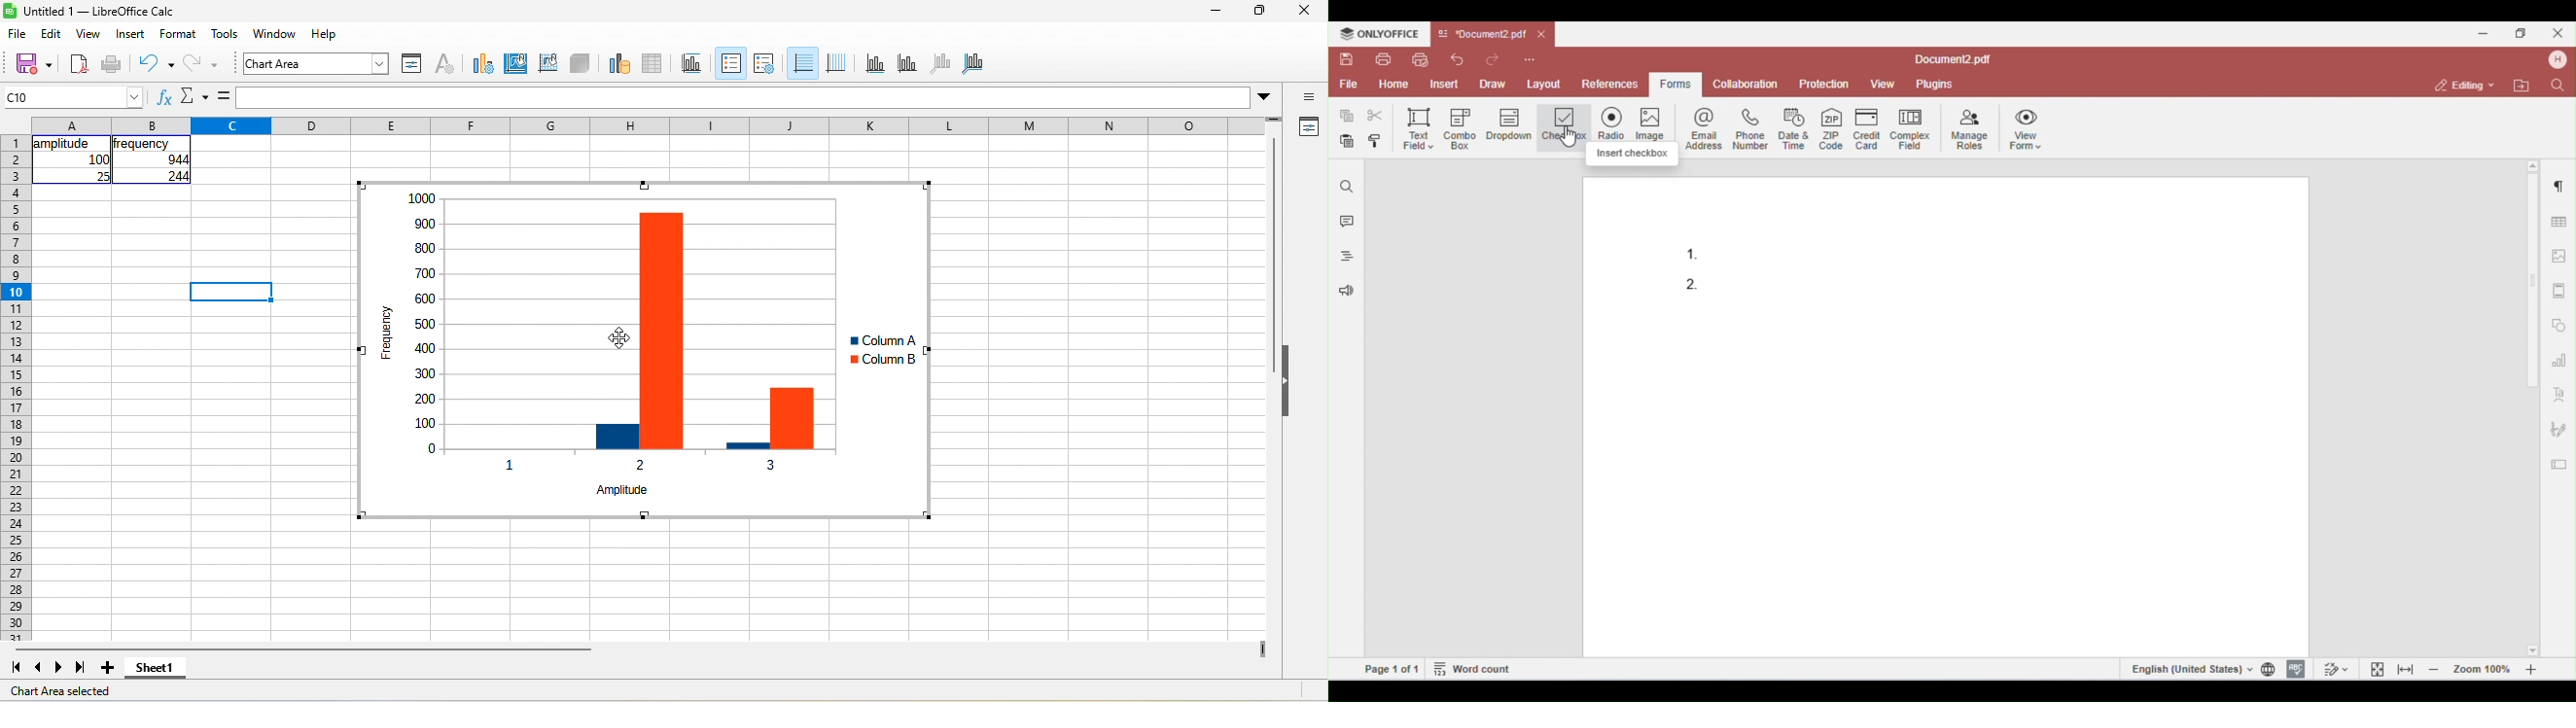 Image resolution: width=2576 pixels, height=728 pixels. Describe the element at coordinates (102, 176) in the screenshot. I see `25` at that location.